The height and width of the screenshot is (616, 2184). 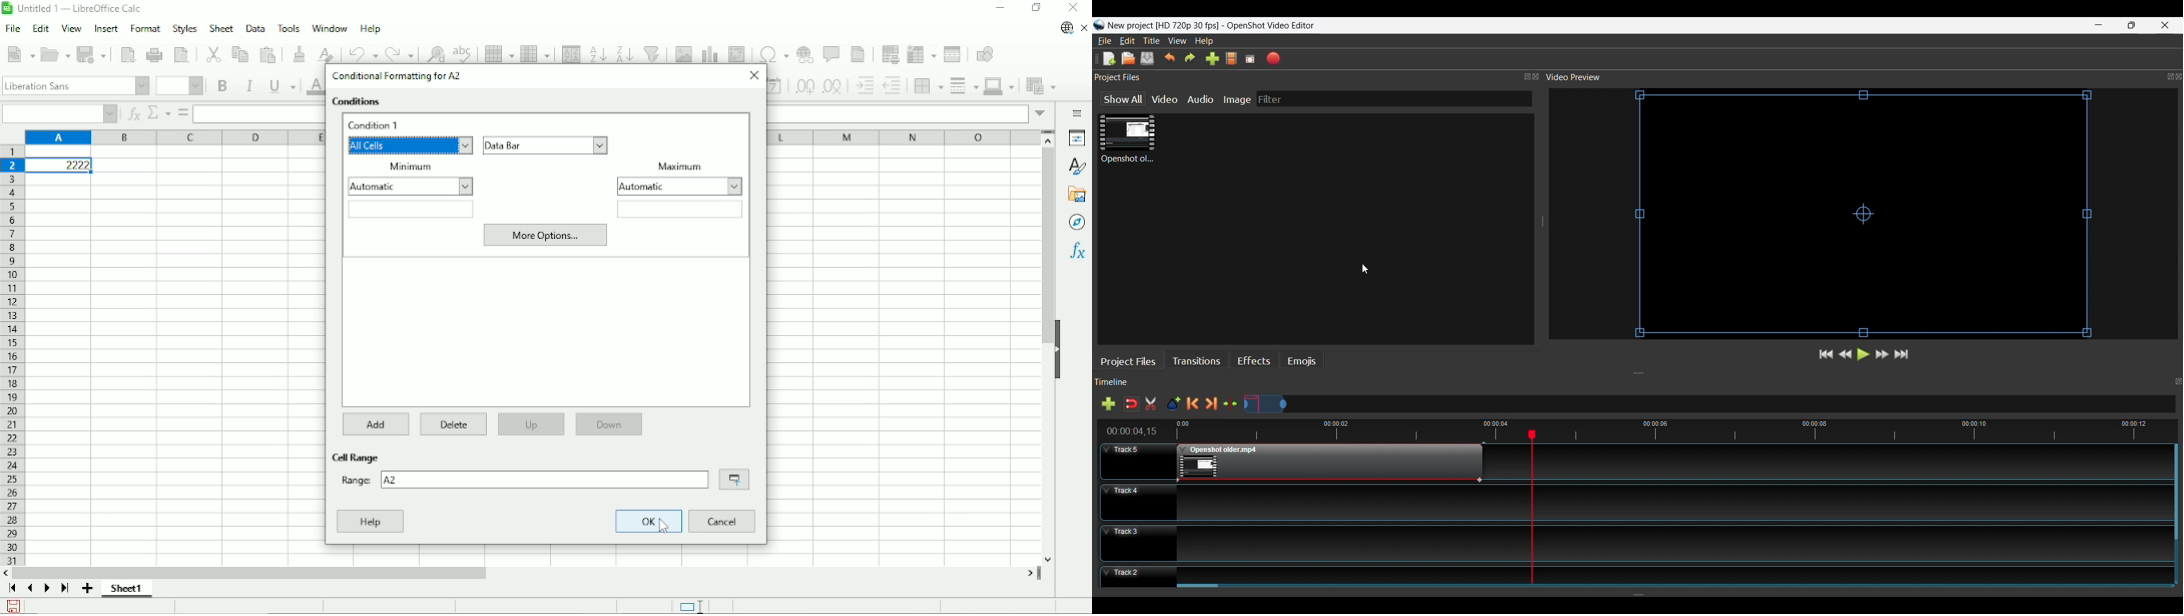 What do you see at coordinates (76, 8) in the screenshot?
I see `Untitled 1 - LibreOffice Calc` at bounding box center [76, 8].